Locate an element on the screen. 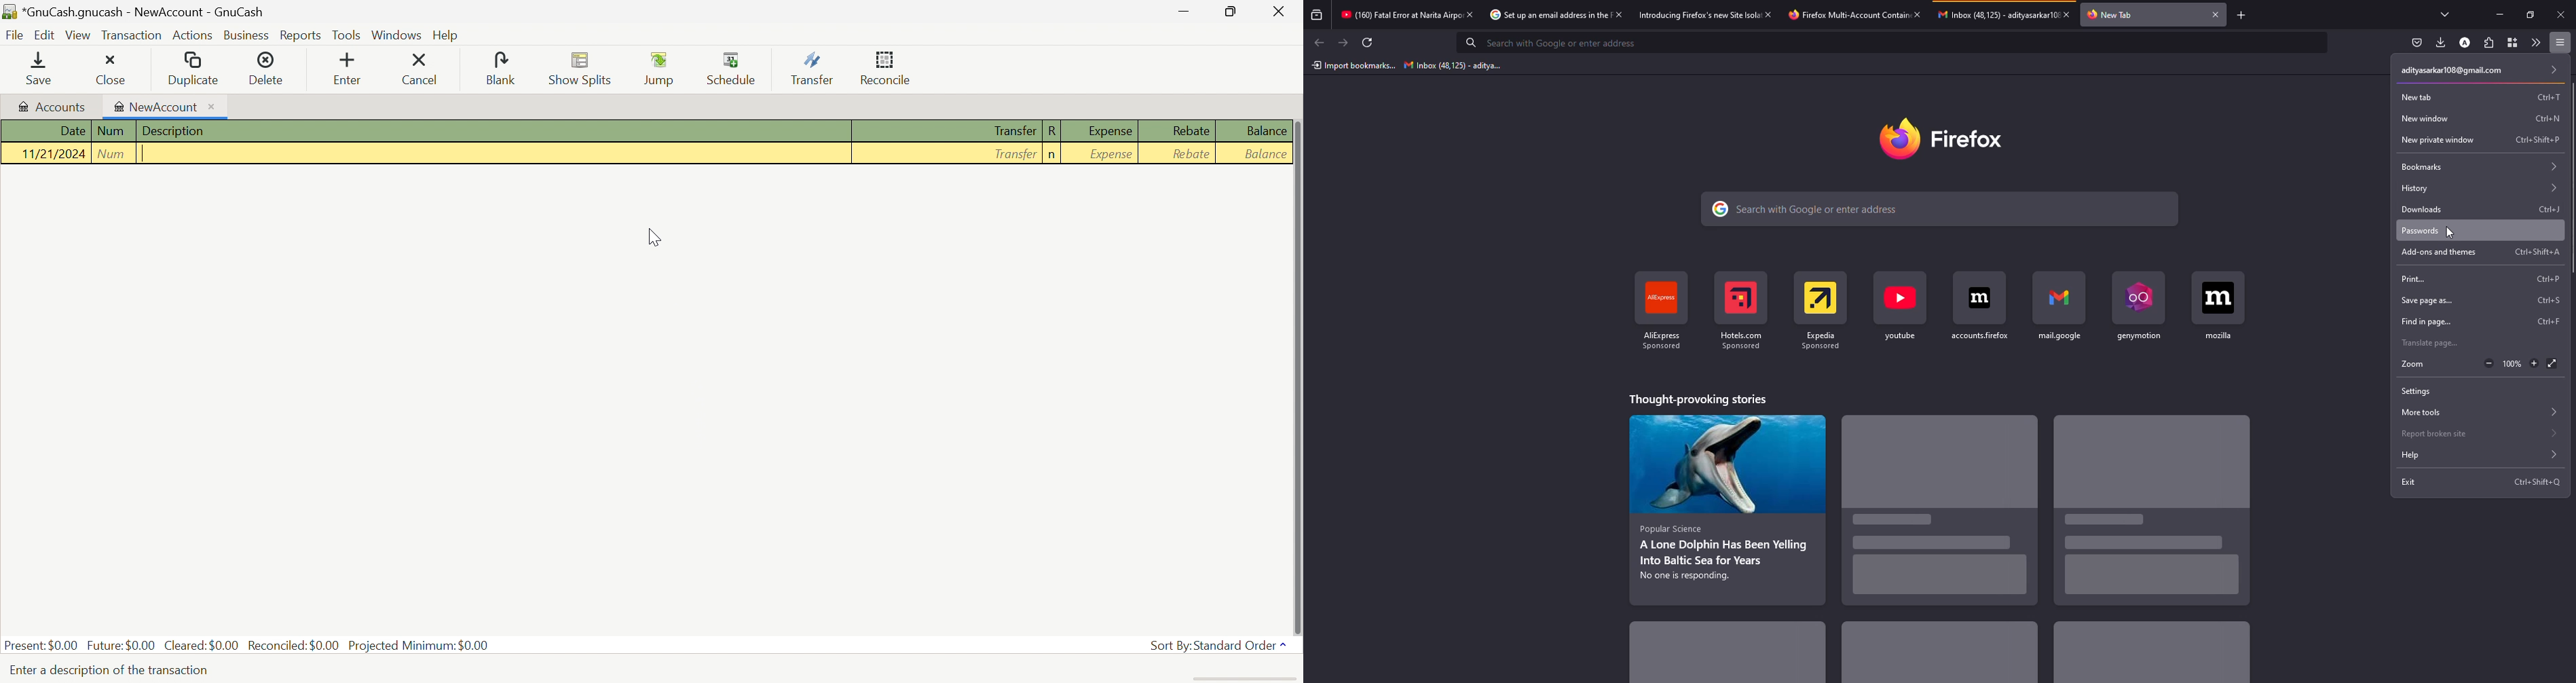  Actions is located at coordinates (193, 35).